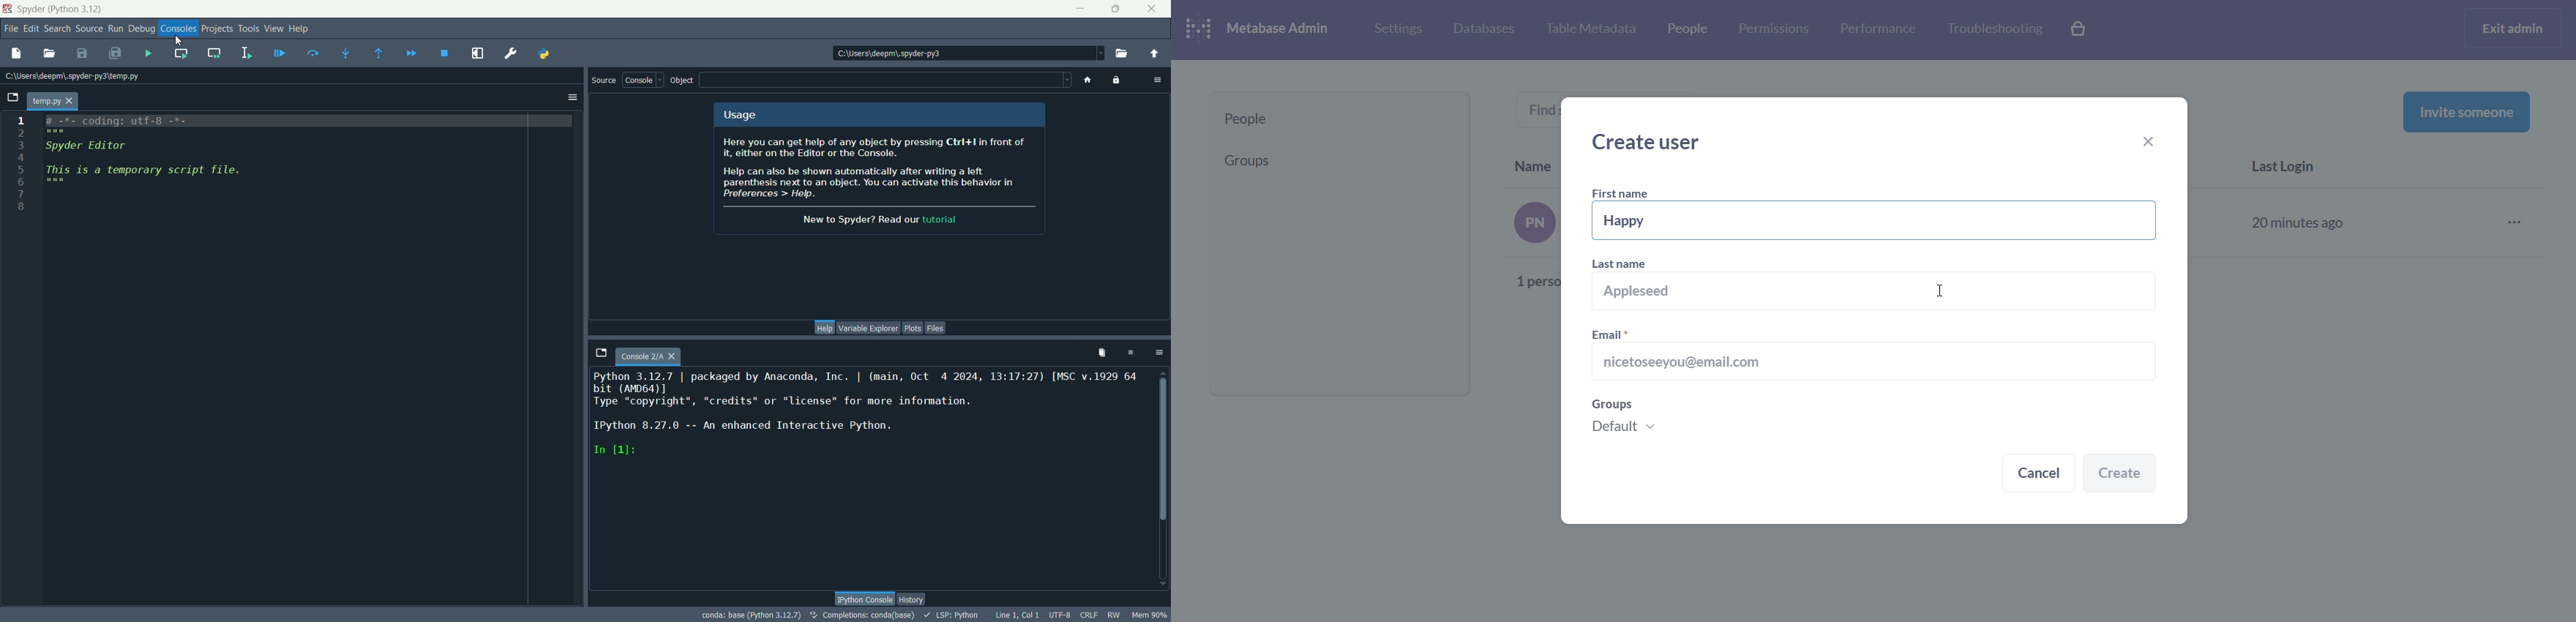 Image resolution: width=2576 pixels, height=644 pixels. Describe the element at coordinates (148, 53) in the screenshot. I see `run file` at that location.